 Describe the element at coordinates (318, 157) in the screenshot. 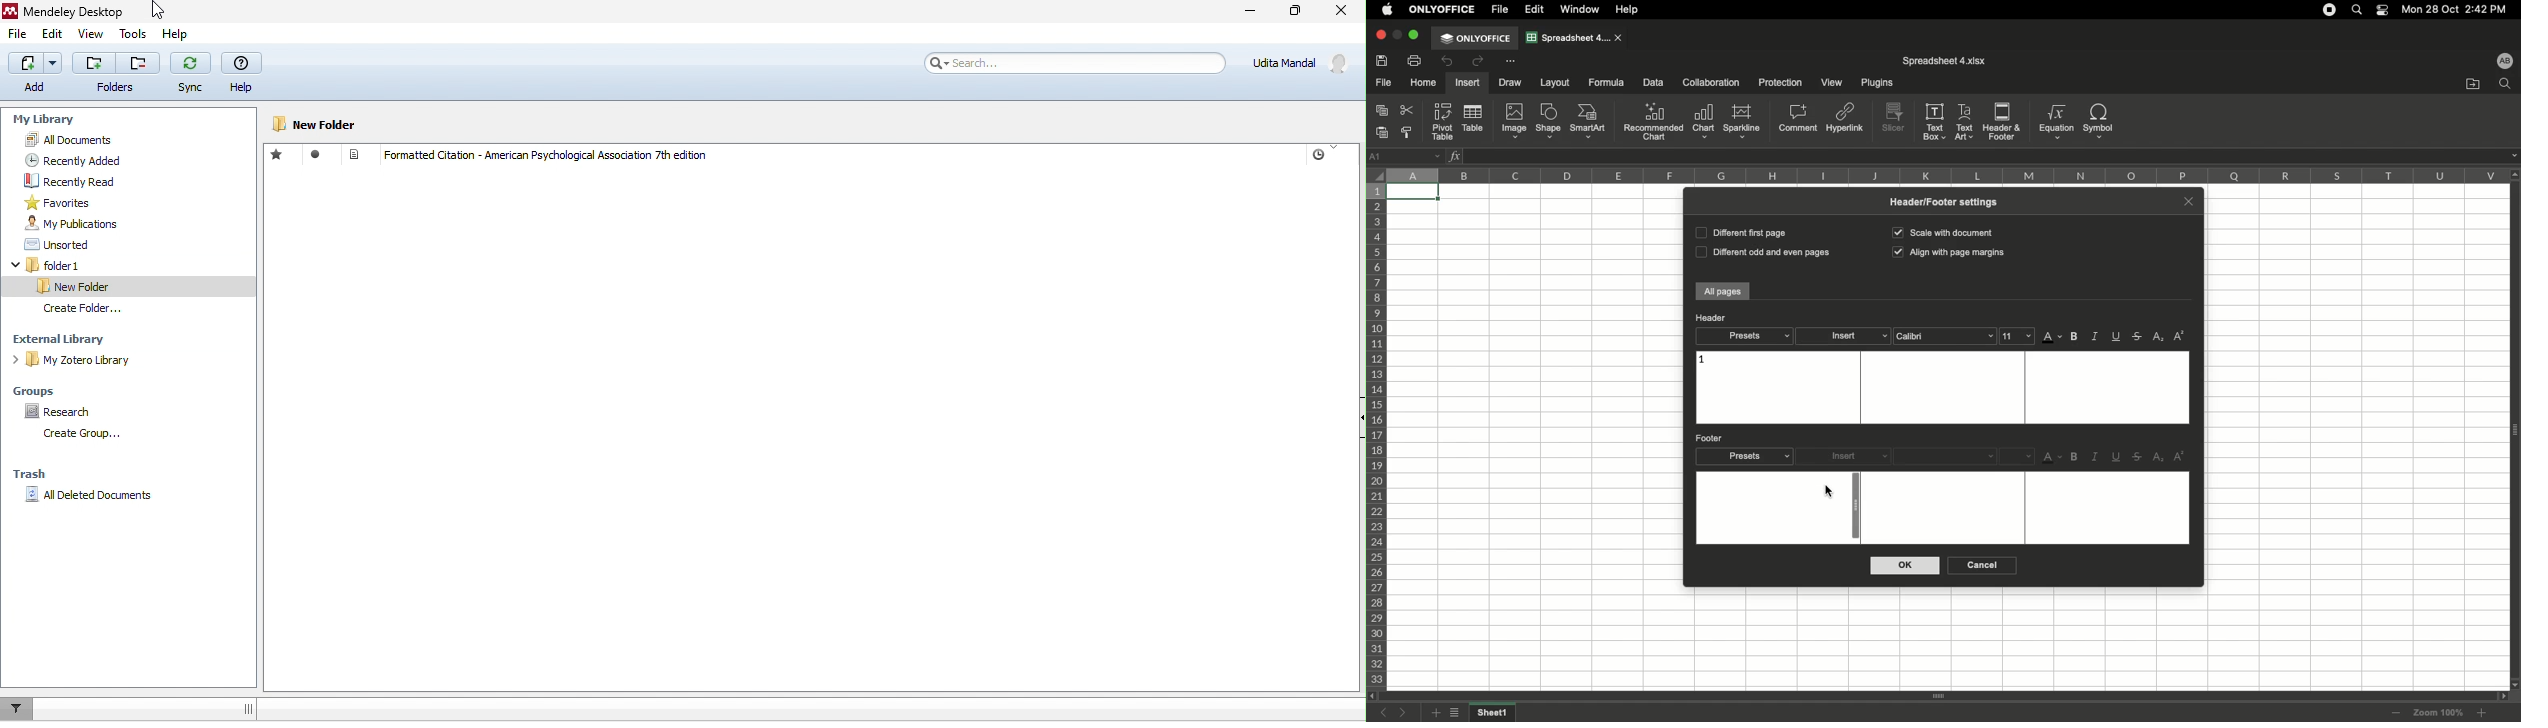

I see `read/ unread` at that location.